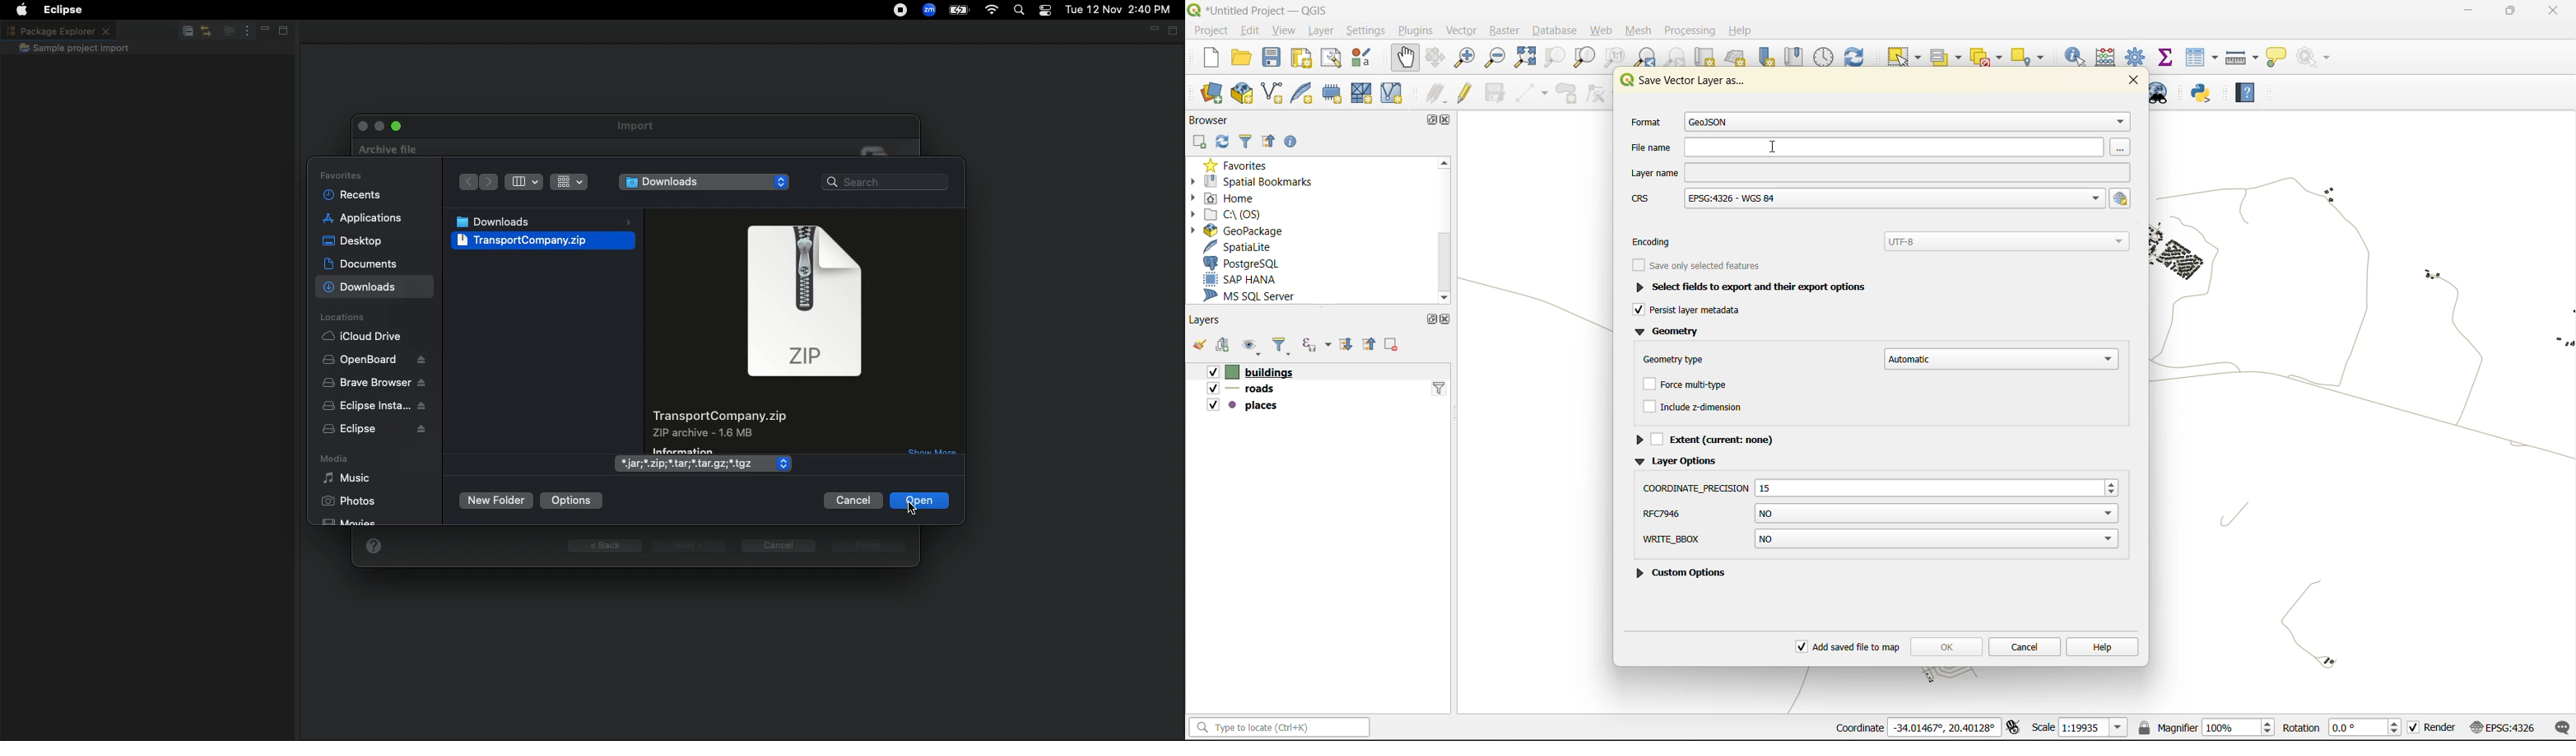  What do you see at coordinates (344, 318) in the screenshot?
I see `Locations` at bounding box center [344, 318].